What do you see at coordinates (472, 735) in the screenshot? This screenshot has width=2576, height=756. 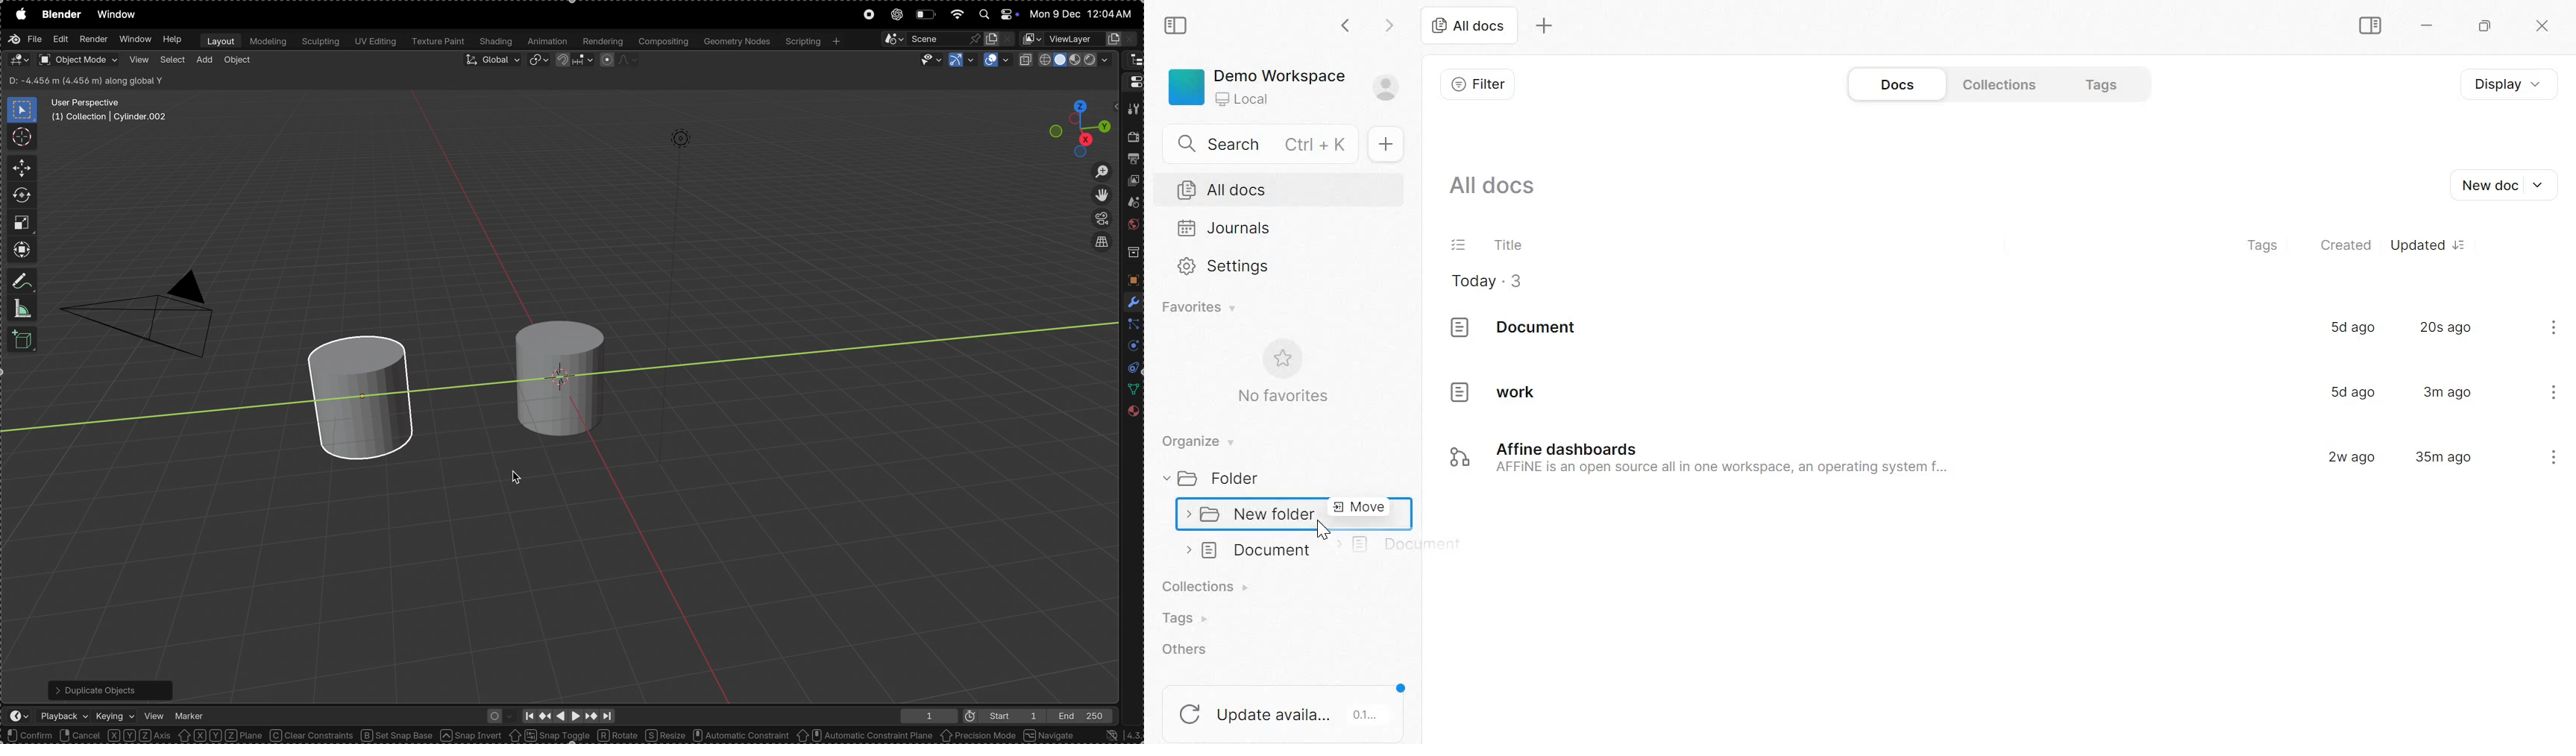 I see `snap invert` at bounding box center [472, 735].